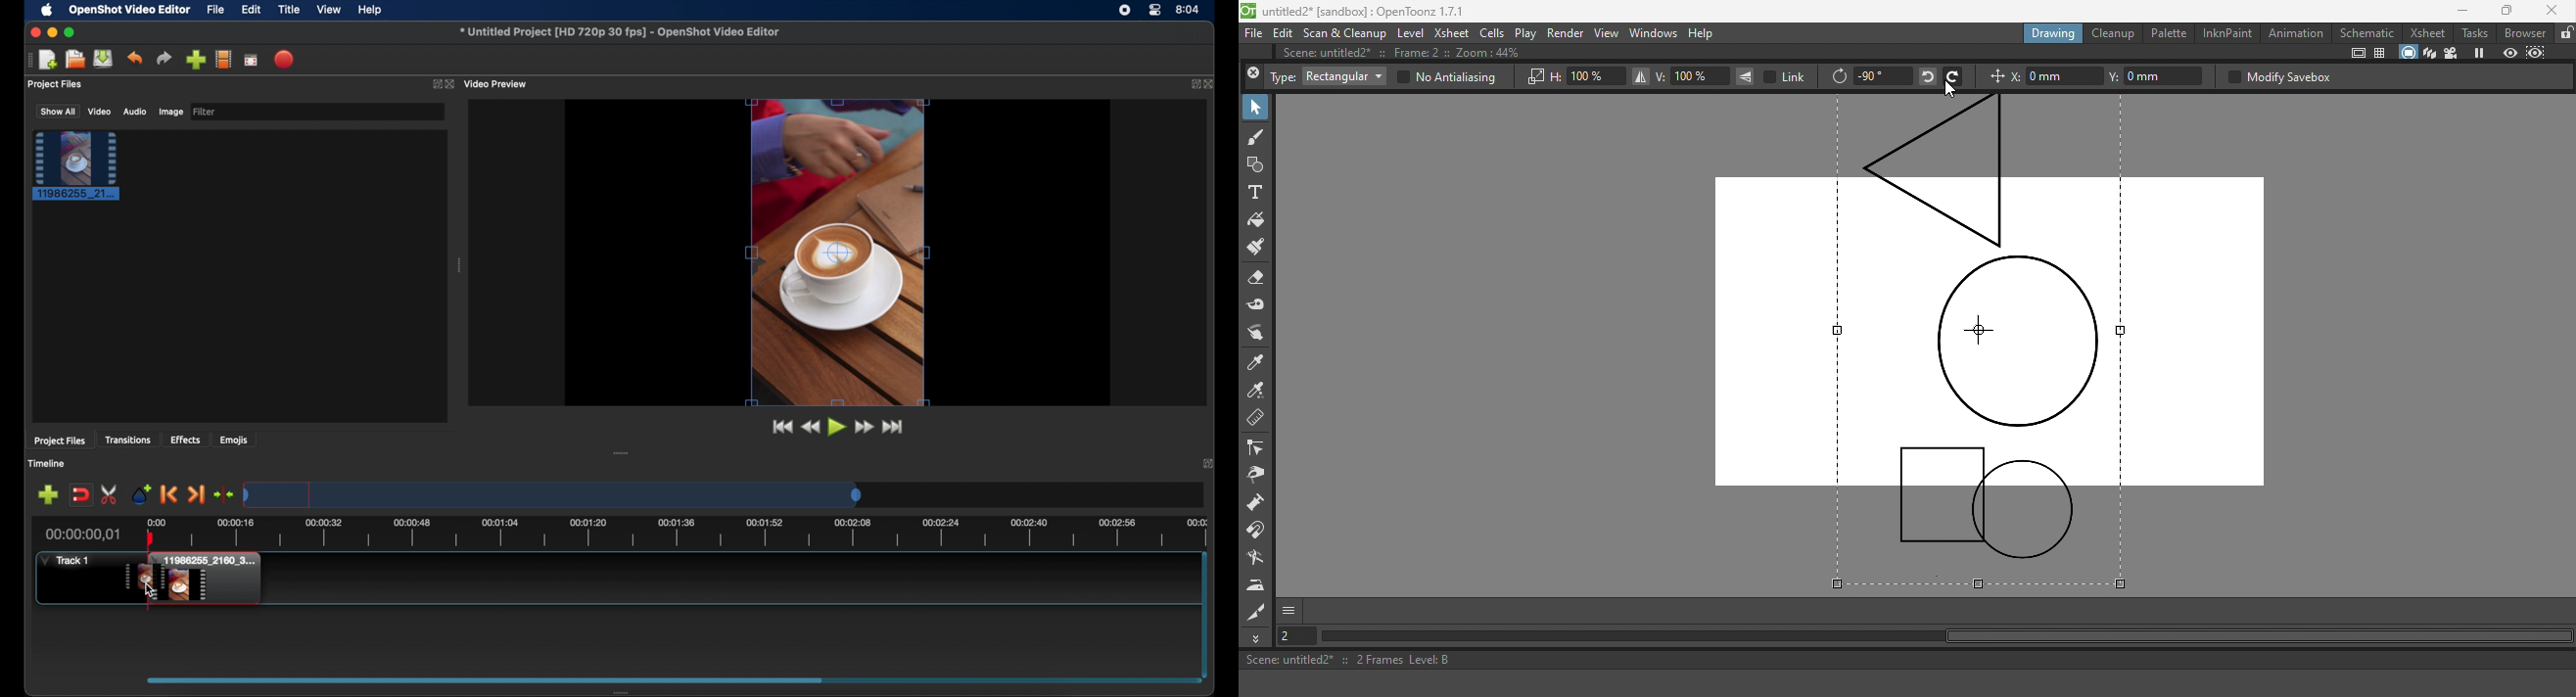  I want to click on audio, so click(134, 111).